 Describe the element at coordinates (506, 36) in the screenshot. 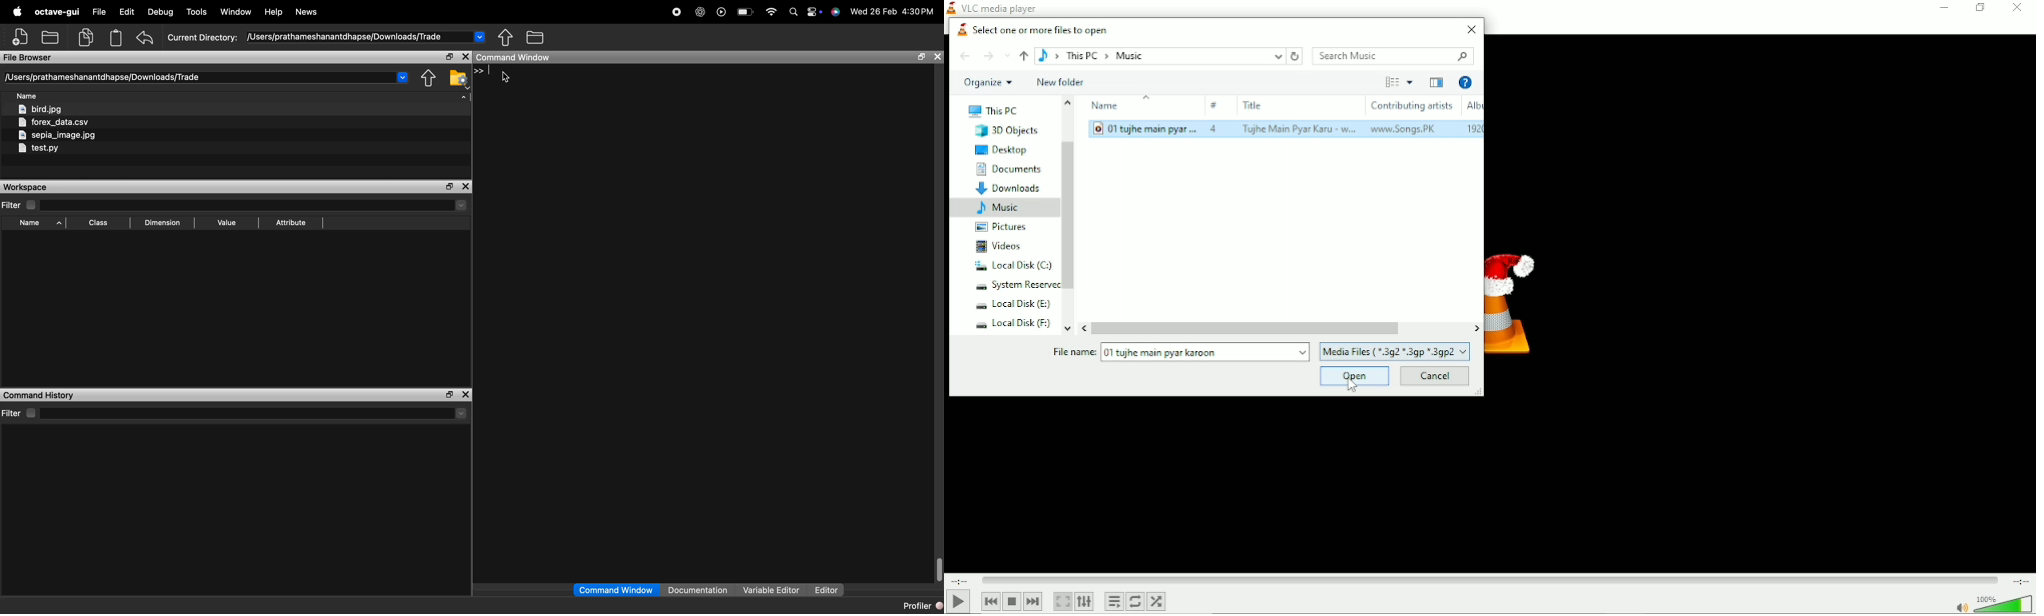

I see `share` at that location.